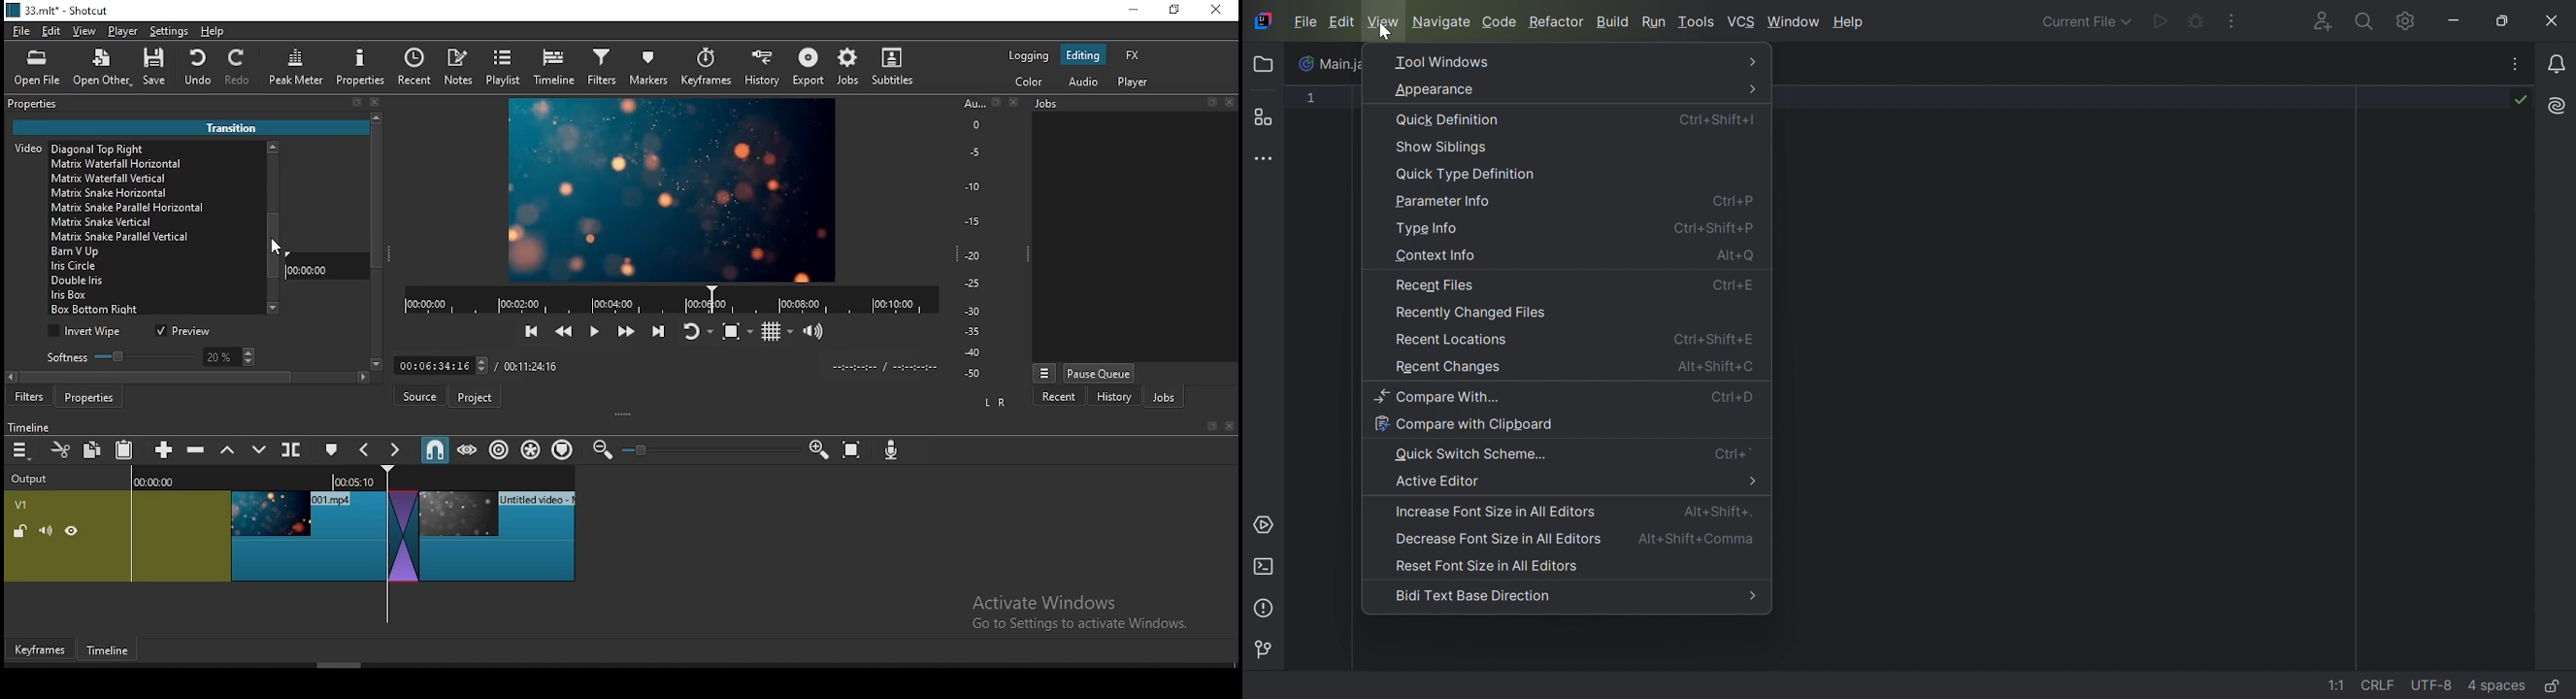 Image resolution: width=2576 pixels, height=700 pixels. Describe the element at coordinates (1210, 427) in the screenshot. I see `` at that location.